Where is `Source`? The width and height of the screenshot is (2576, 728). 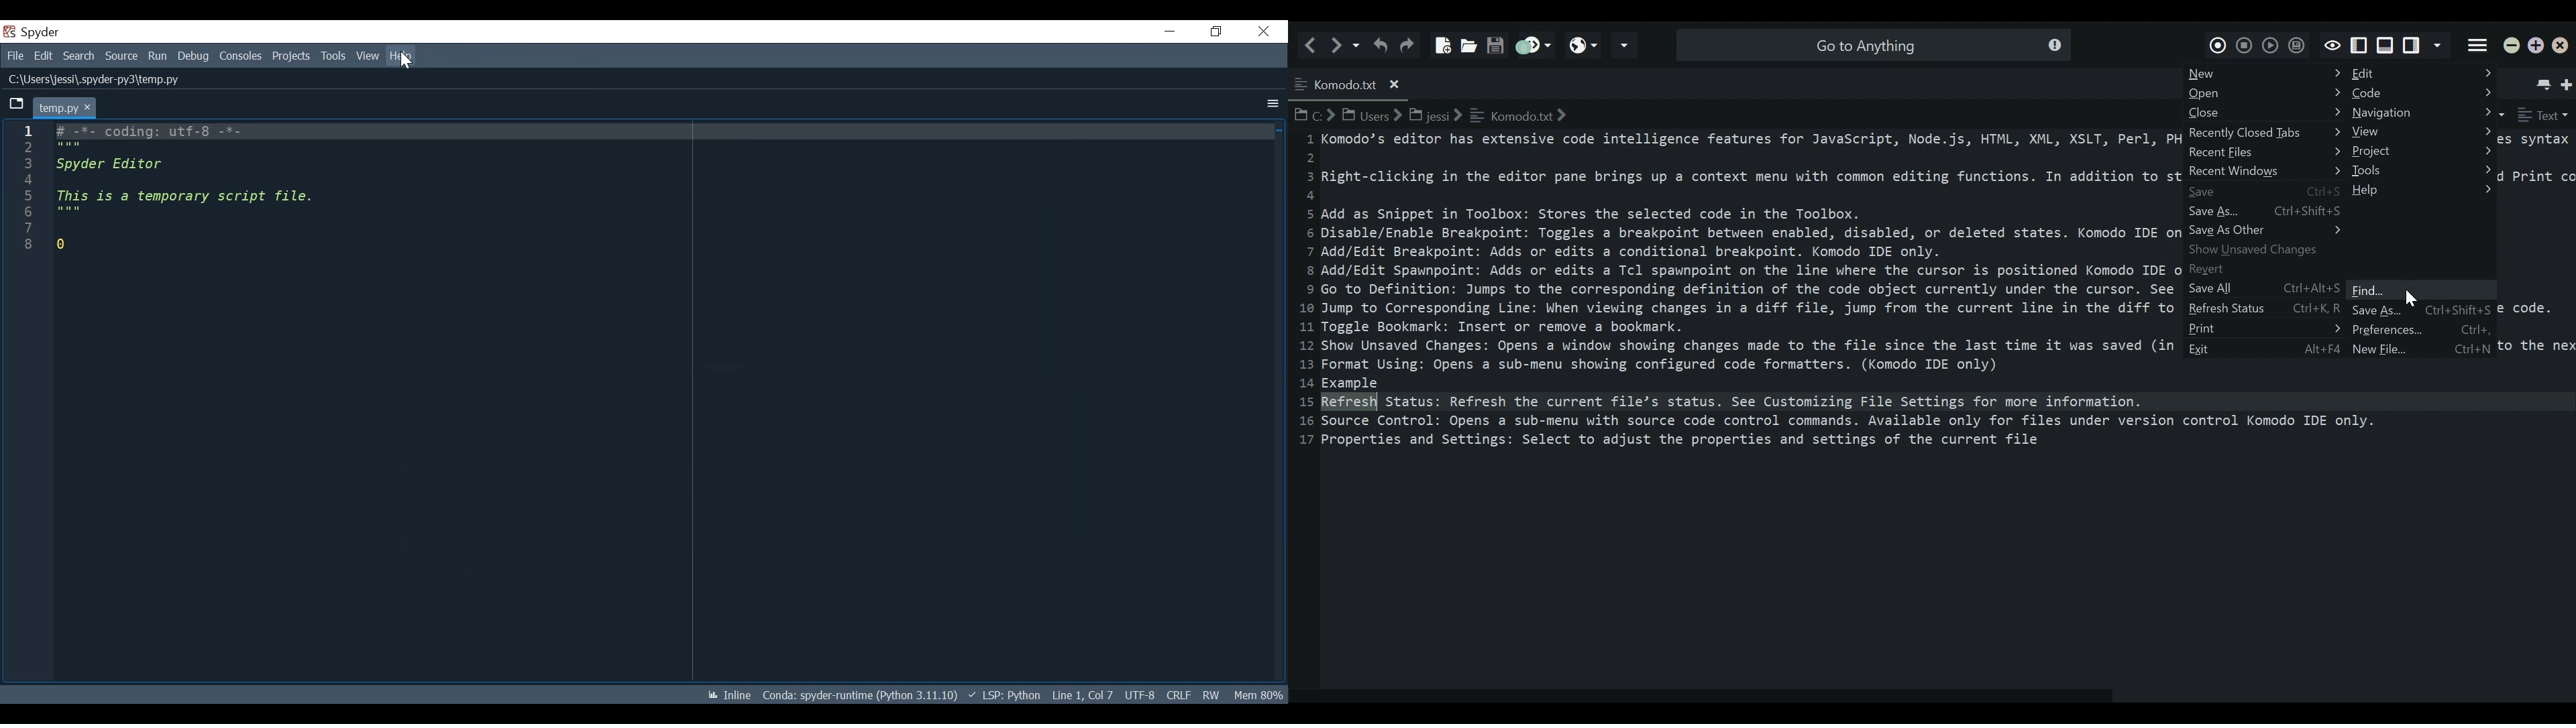 Source is located at coordinates (121, 57).